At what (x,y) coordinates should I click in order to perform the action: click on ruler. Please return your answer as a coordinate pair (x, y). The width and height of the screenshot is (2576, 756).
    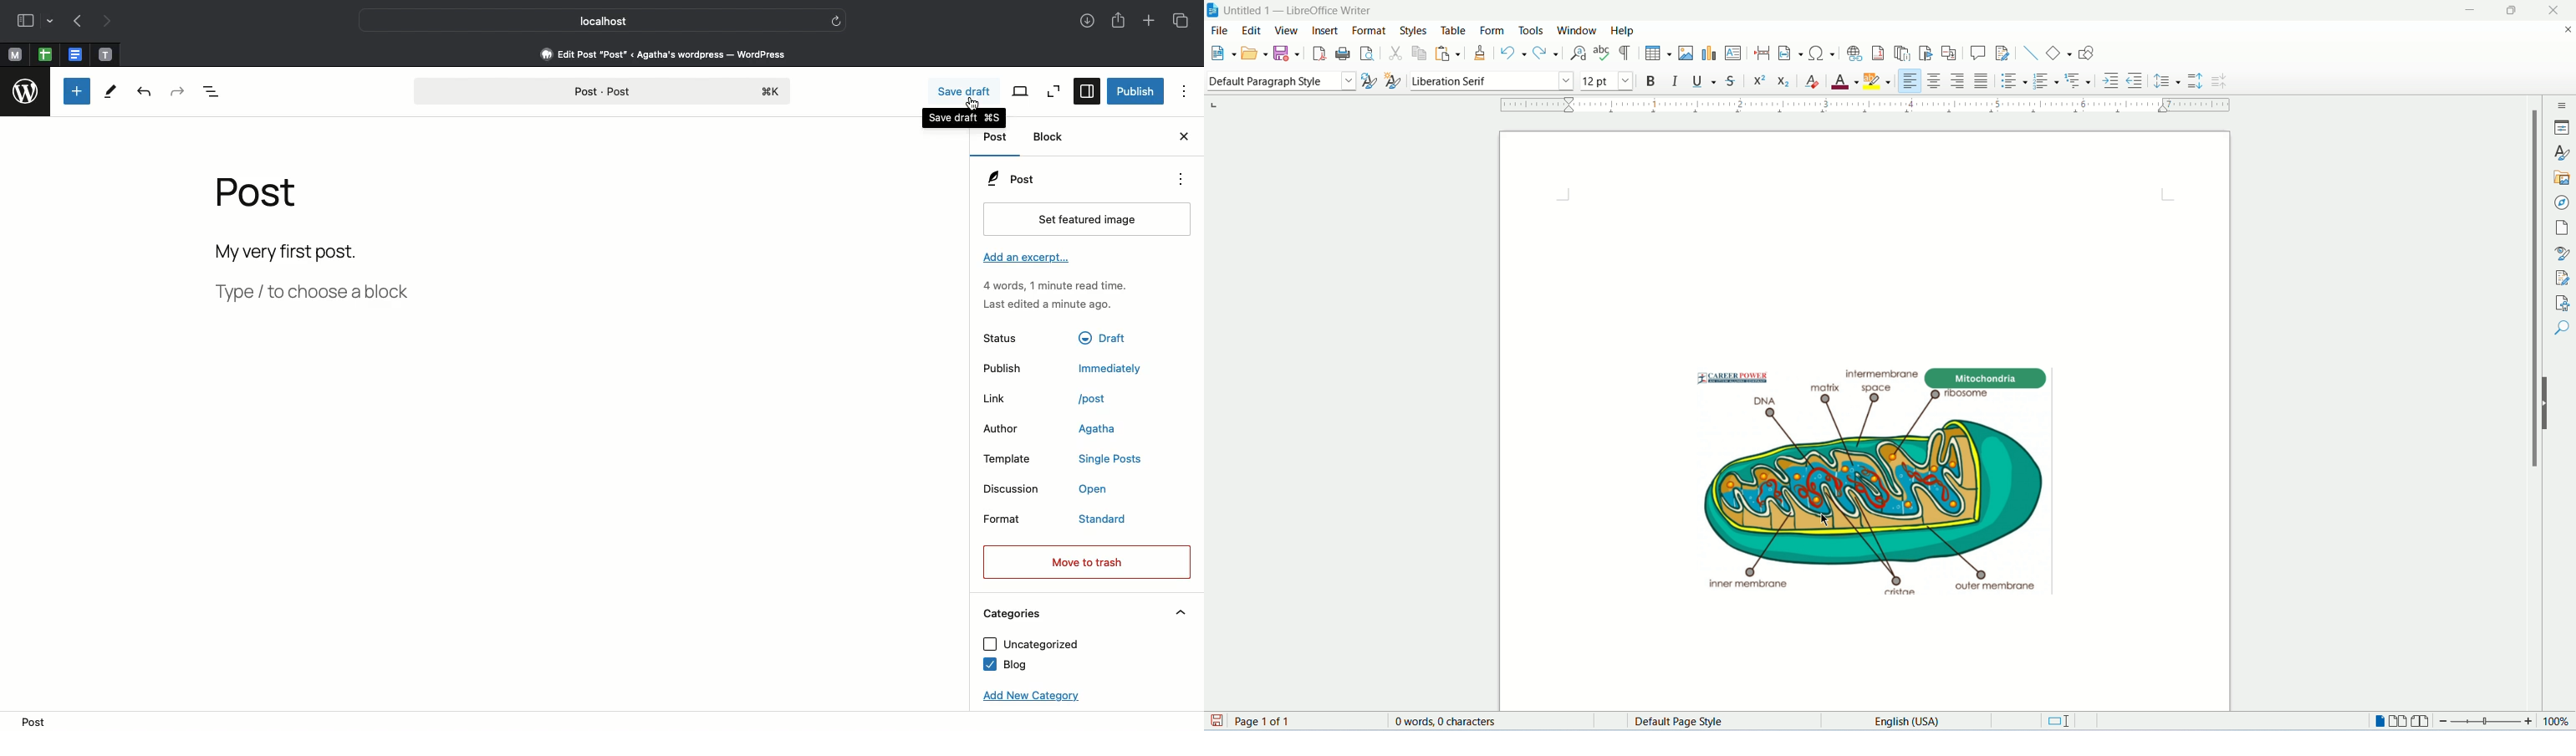
    Looking at the image, I should click on (1875, 105).